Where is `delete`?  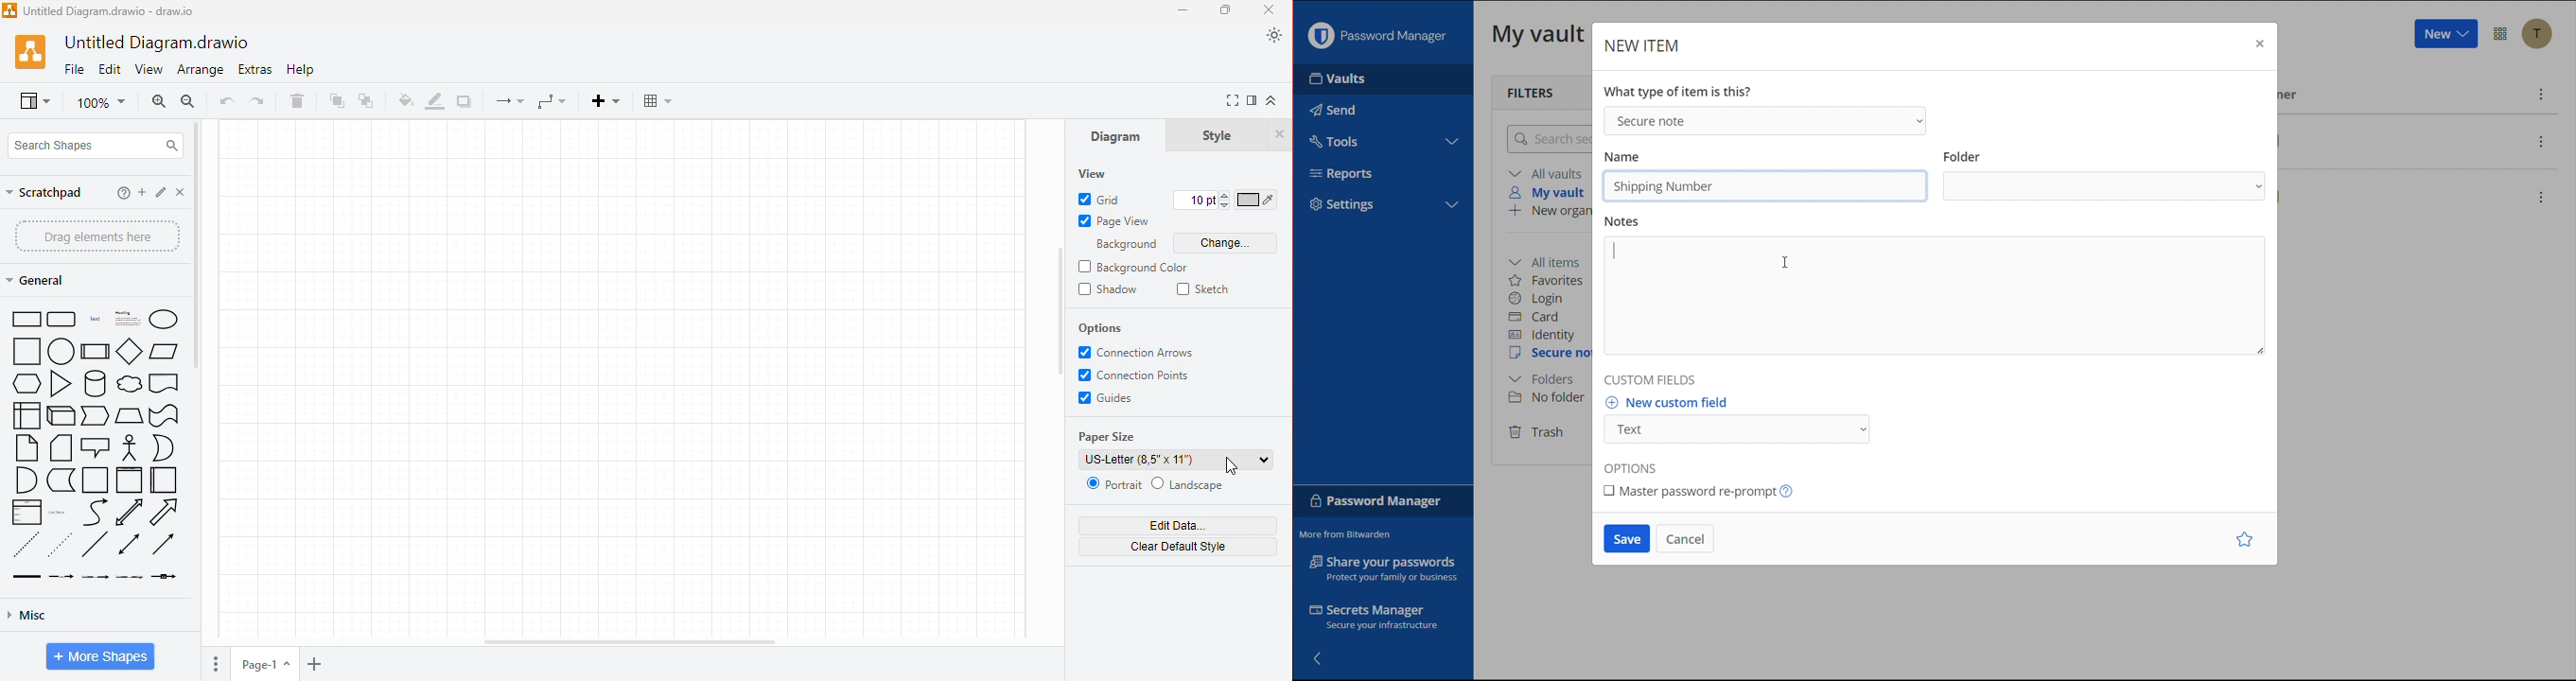 delete is located at coordinates (297, 100).